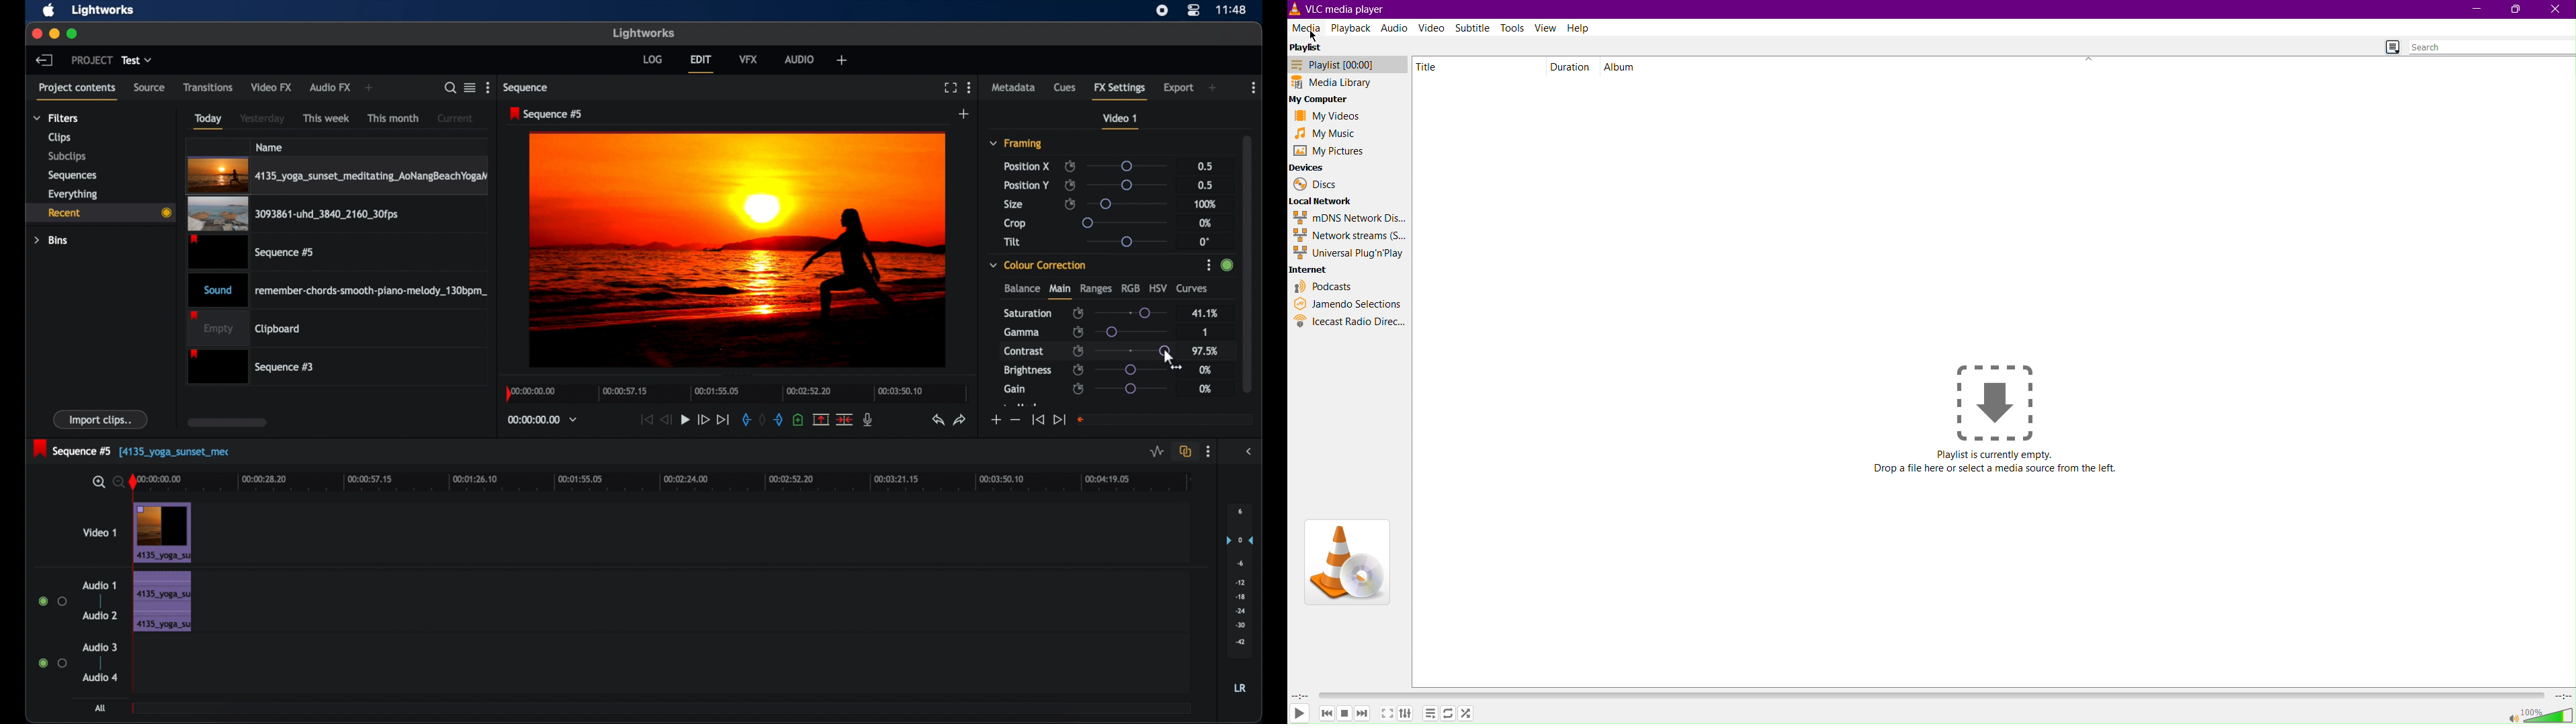  What do you see at coordinates (161, 601) in the screenshot?
I see `audio ` at bounding box center [161, 601].